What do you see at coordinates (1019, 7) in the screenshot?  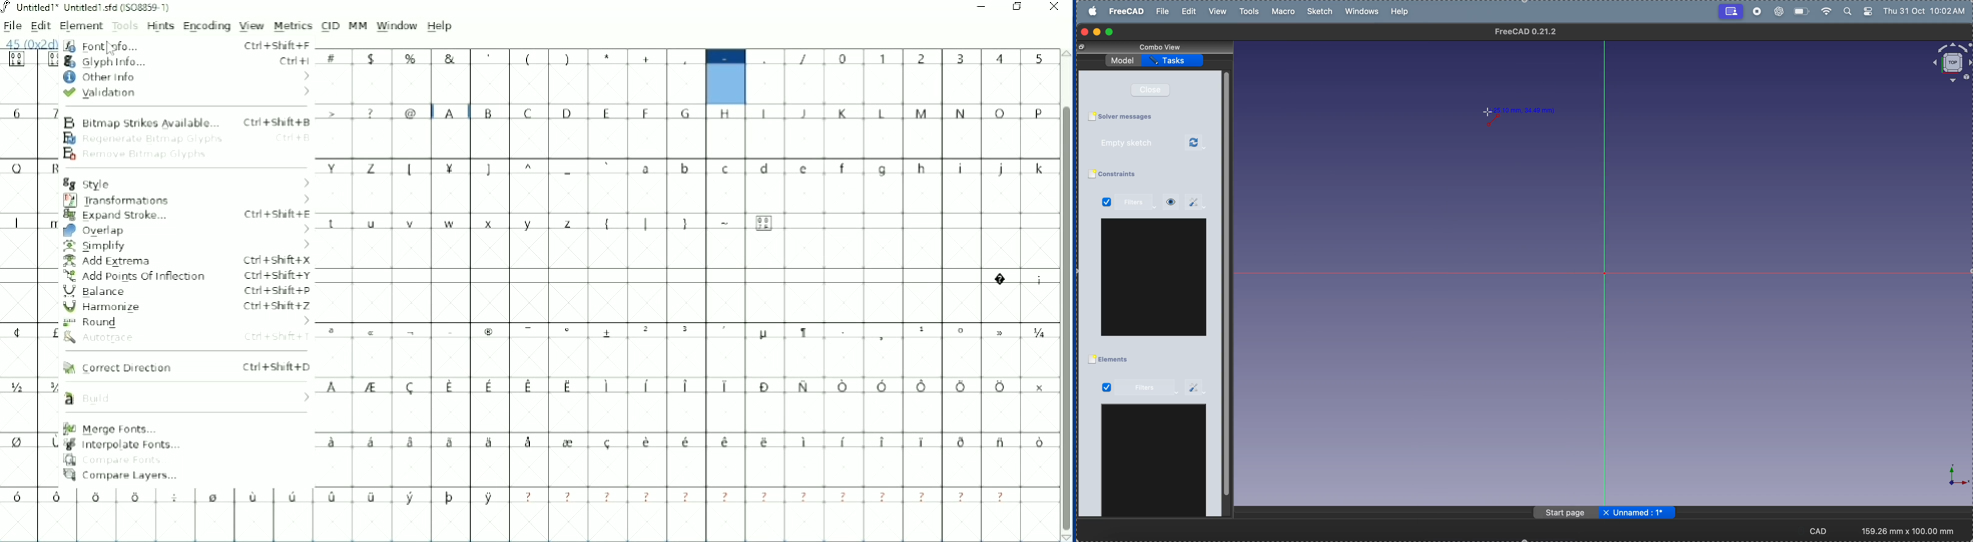 I see `Restore down` at bounding box center [1019, 7].